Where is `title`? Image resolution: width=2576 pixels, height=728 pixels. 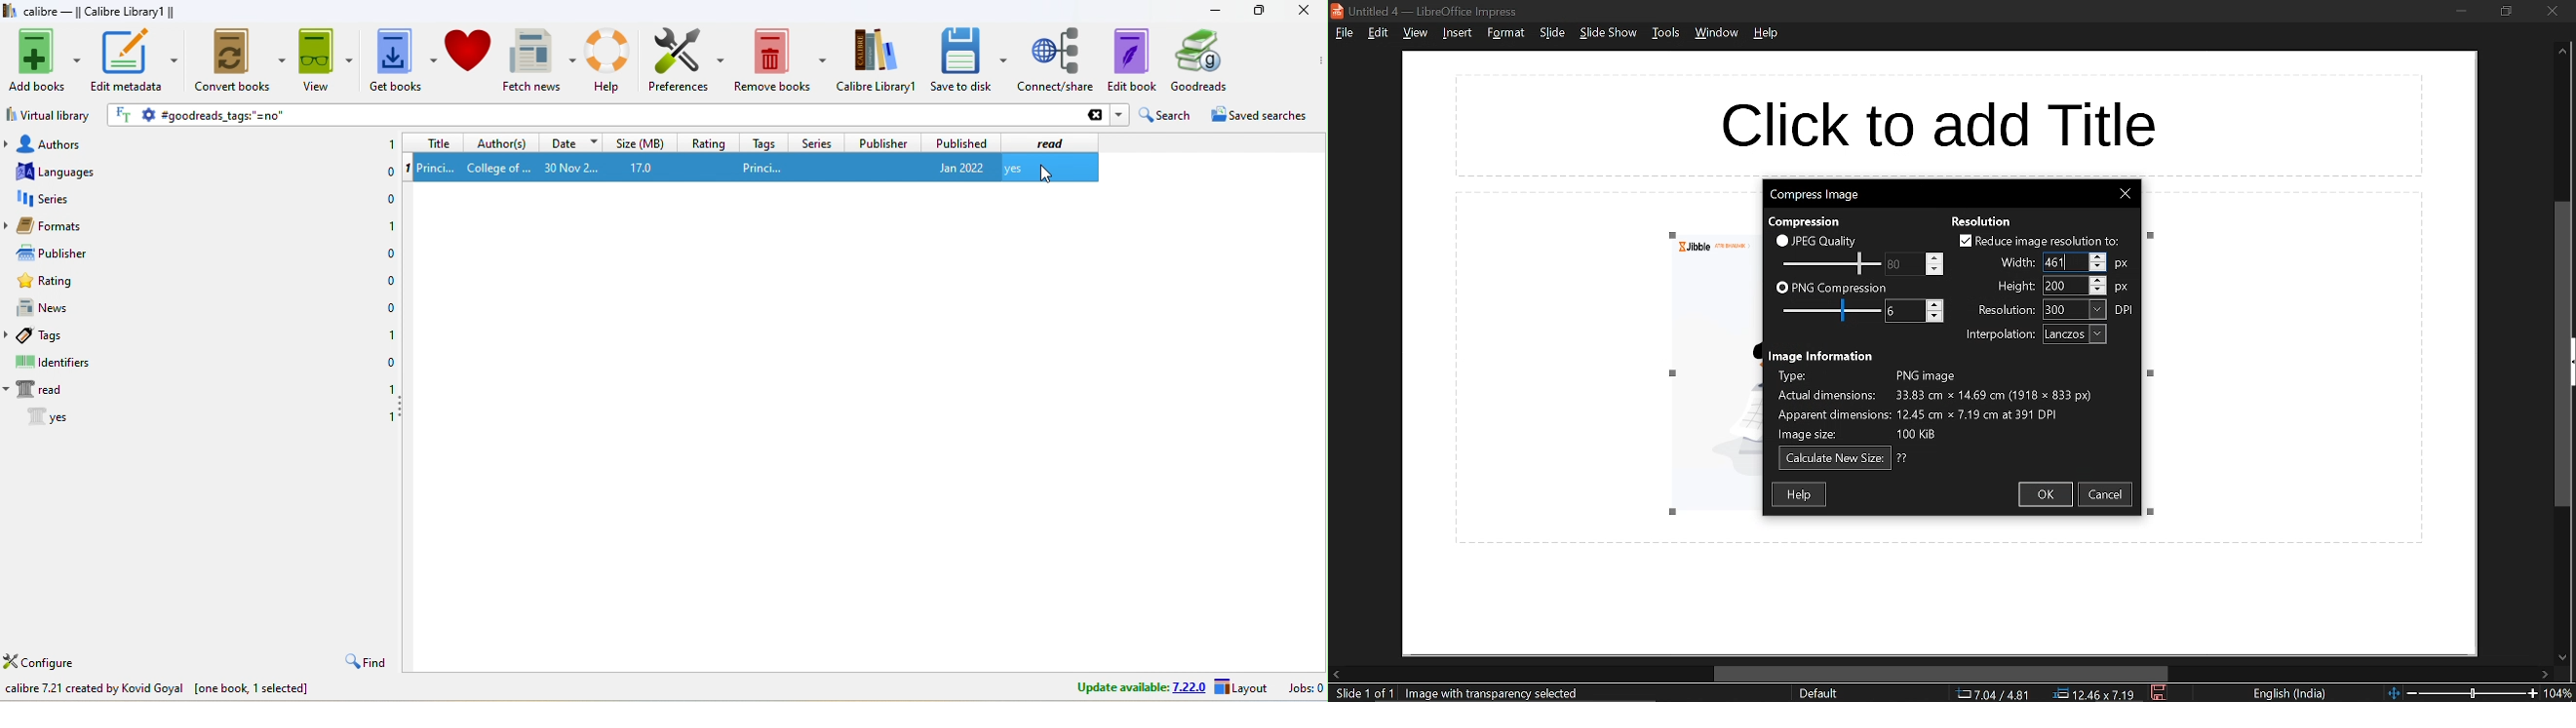
title is located at coordinates (432, 143).